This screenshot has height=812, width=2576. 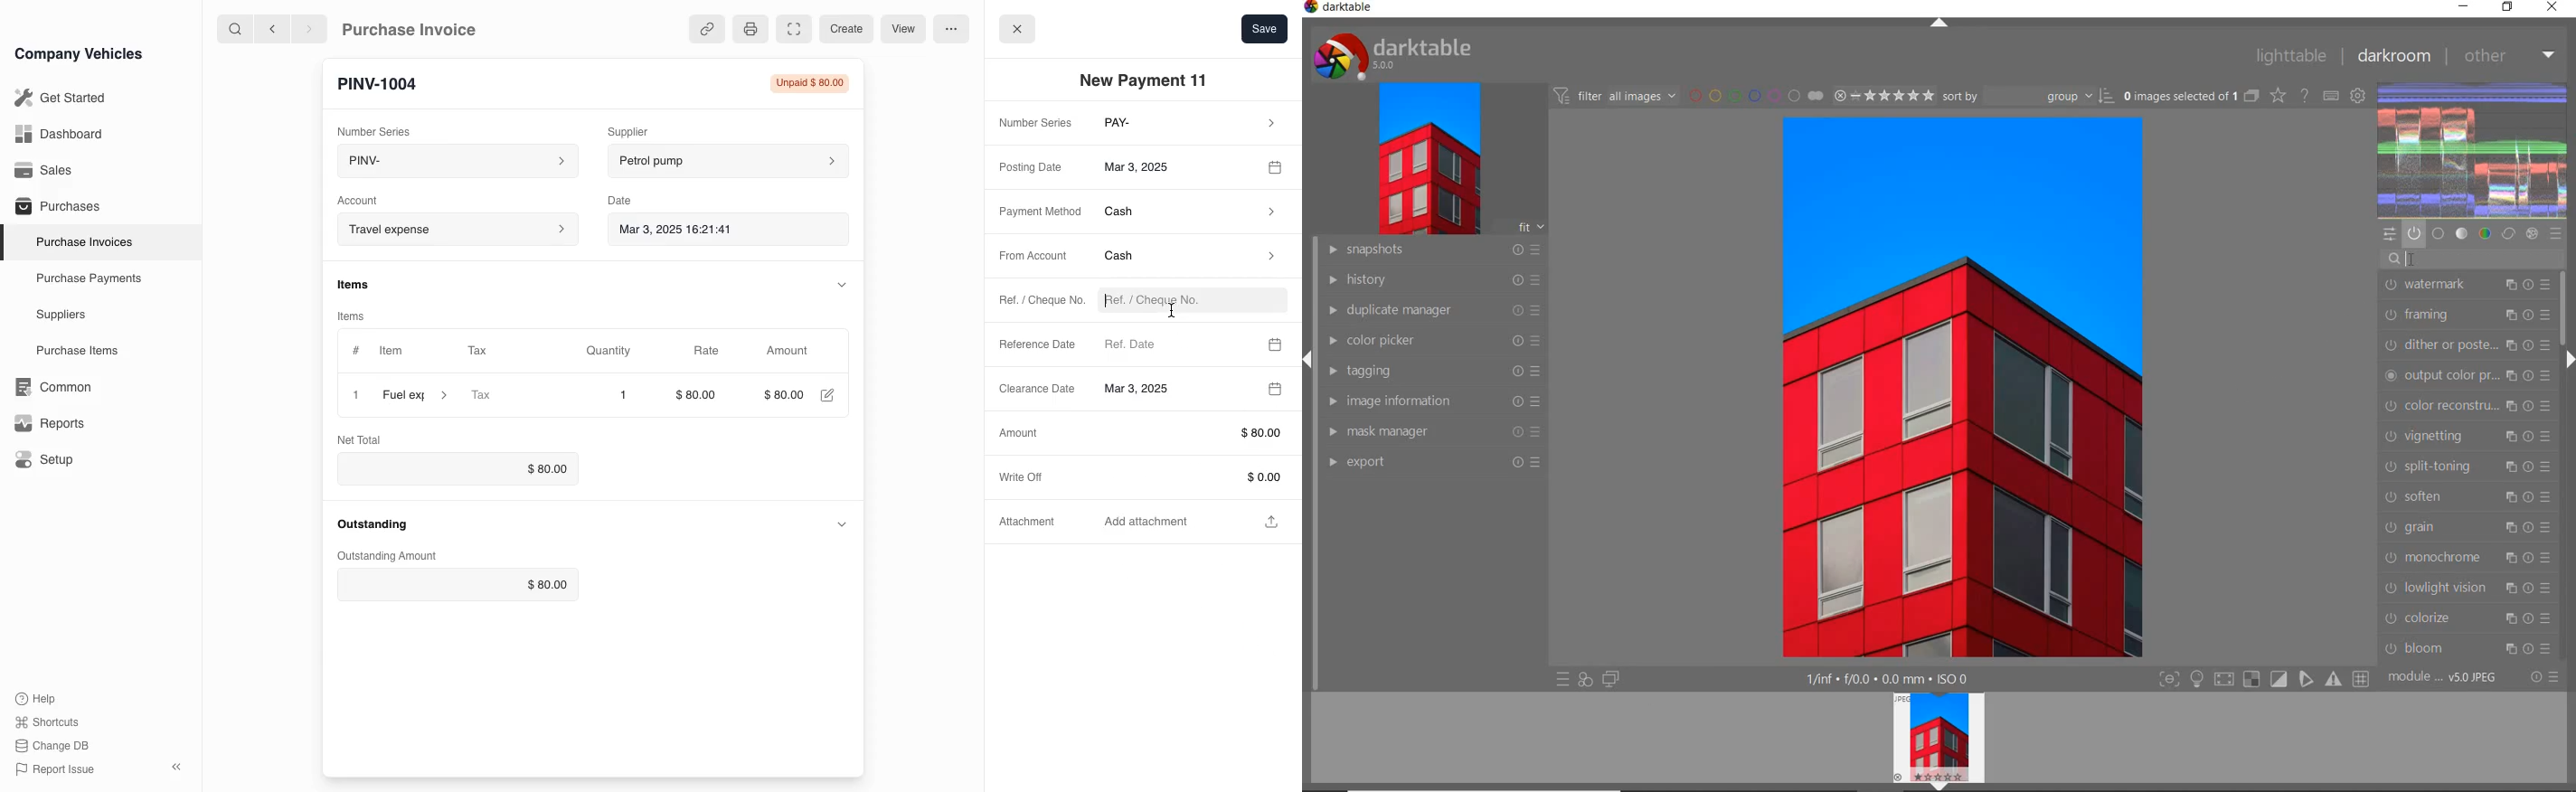 What do you see at coordinates (44, 170) in the screenshot?
I see `Sales` at bounding box center [44, 170].